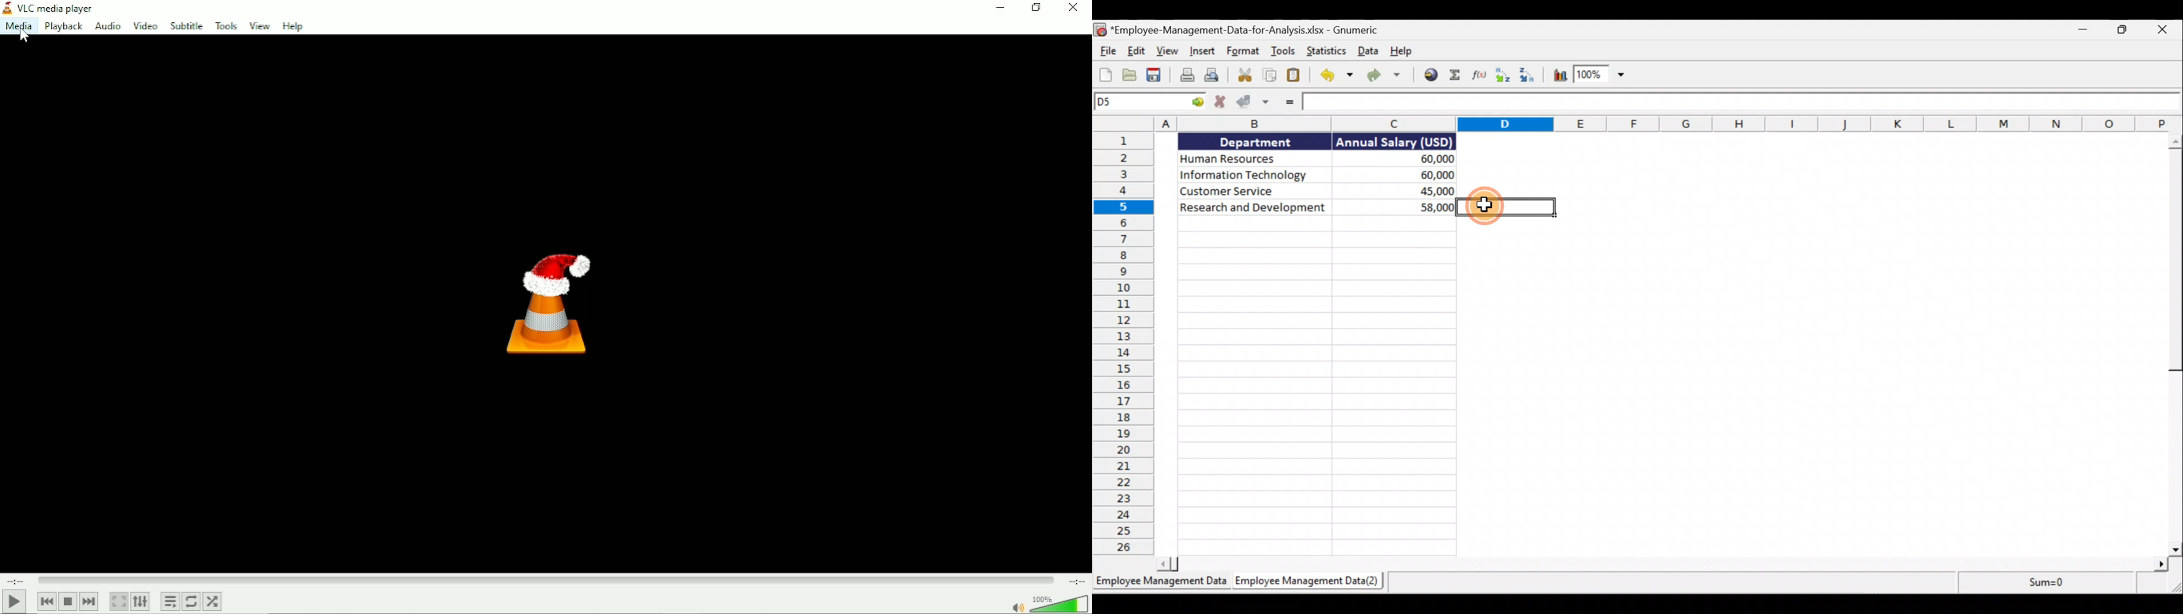 The height and width of the screenshot is (616, 2184). Describe the element at coordinates (1239, 28) in the screenshot. I see `Document name` at that location.